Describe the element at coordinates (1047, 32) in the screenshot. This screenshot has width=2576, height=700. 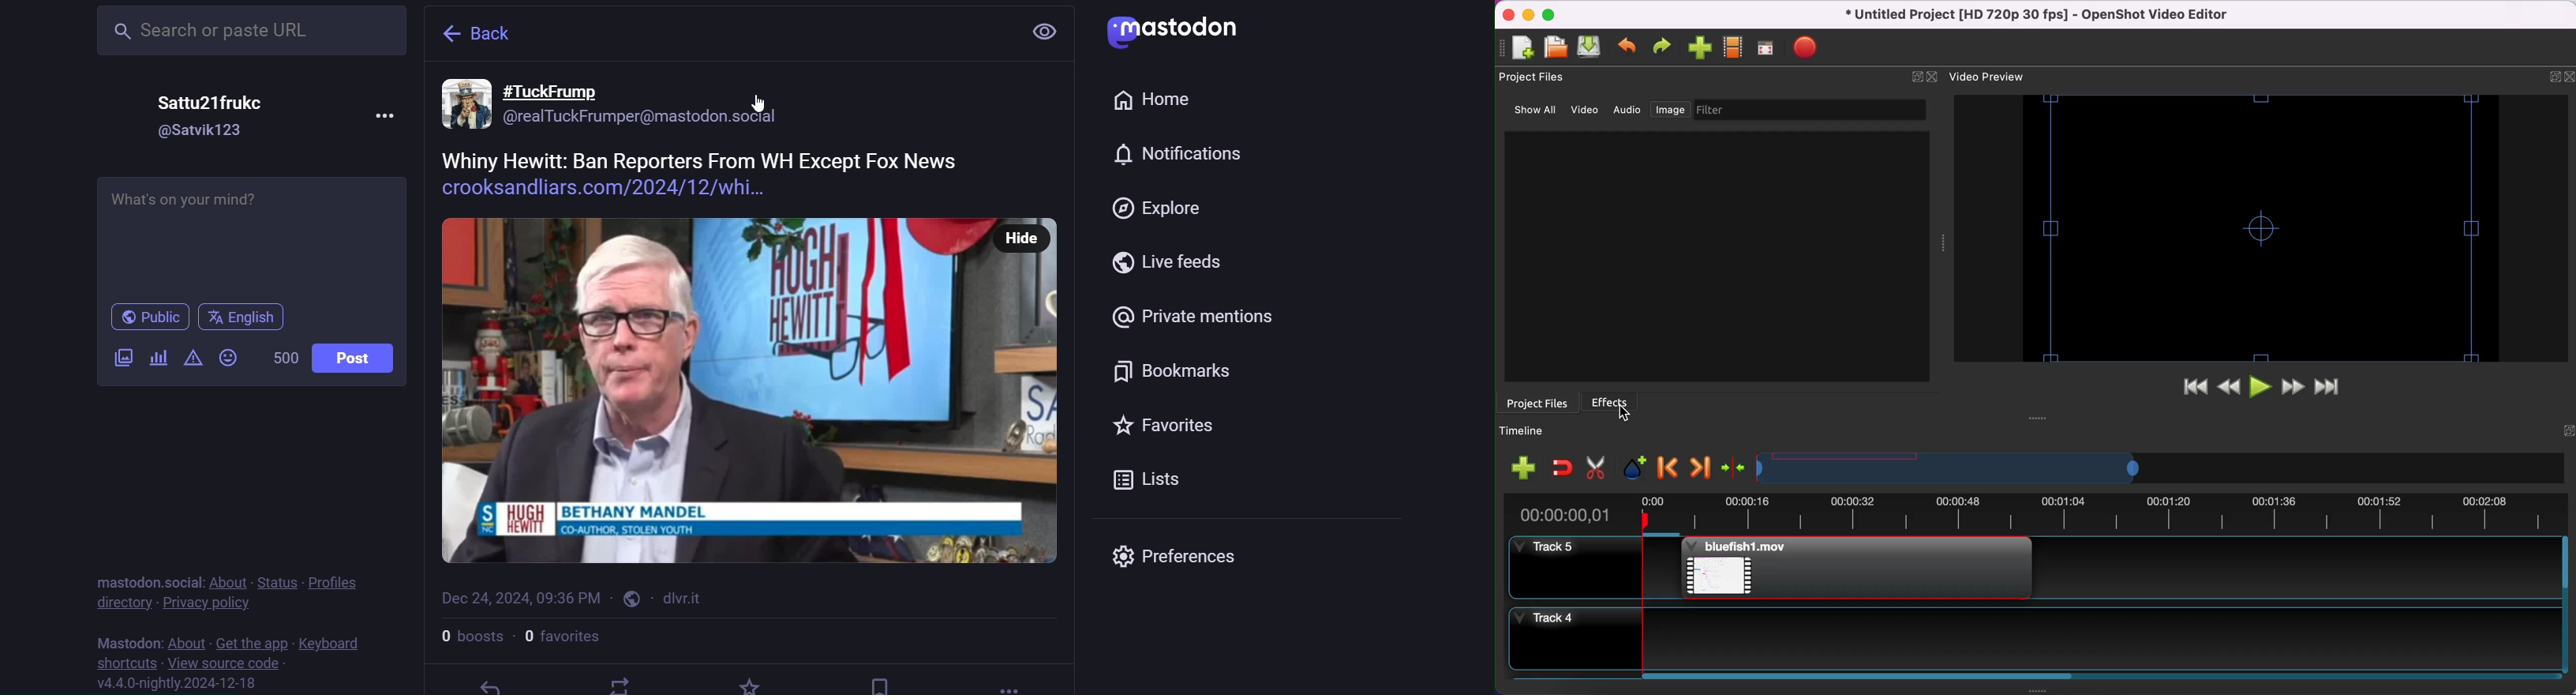
I see `view` at that location.